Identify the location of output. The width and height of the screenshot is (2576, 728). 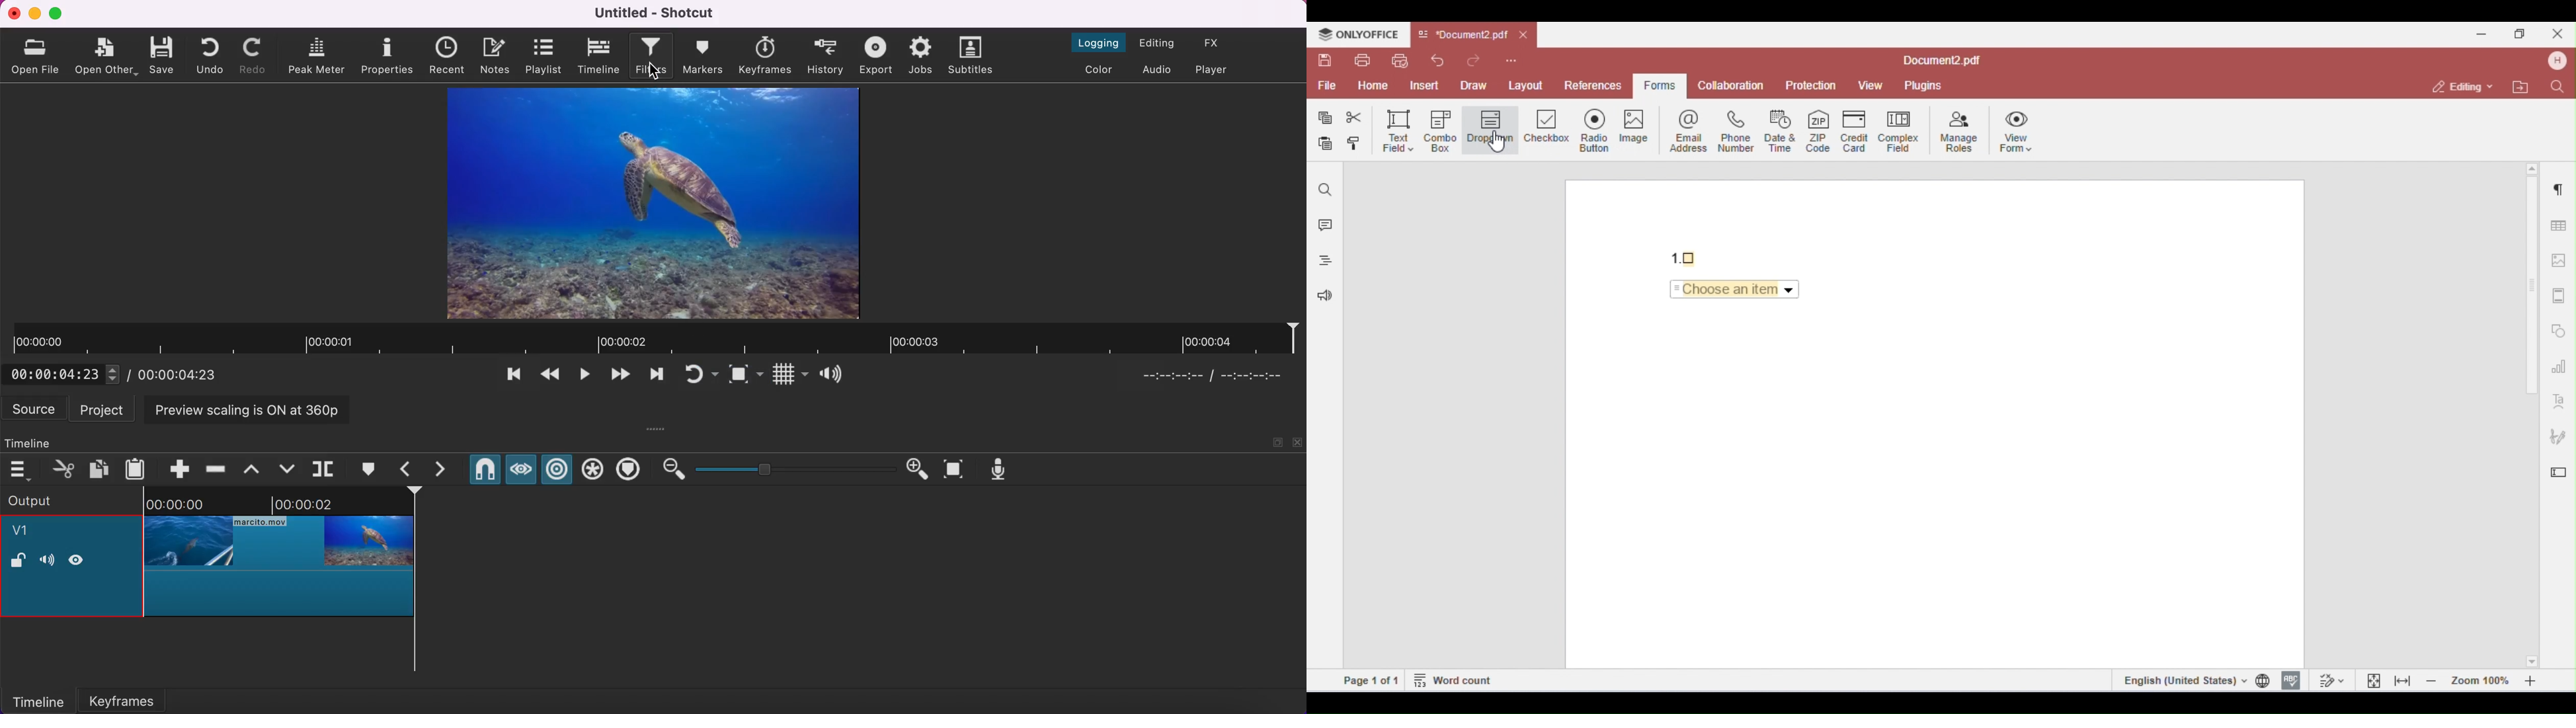
(57, 499).